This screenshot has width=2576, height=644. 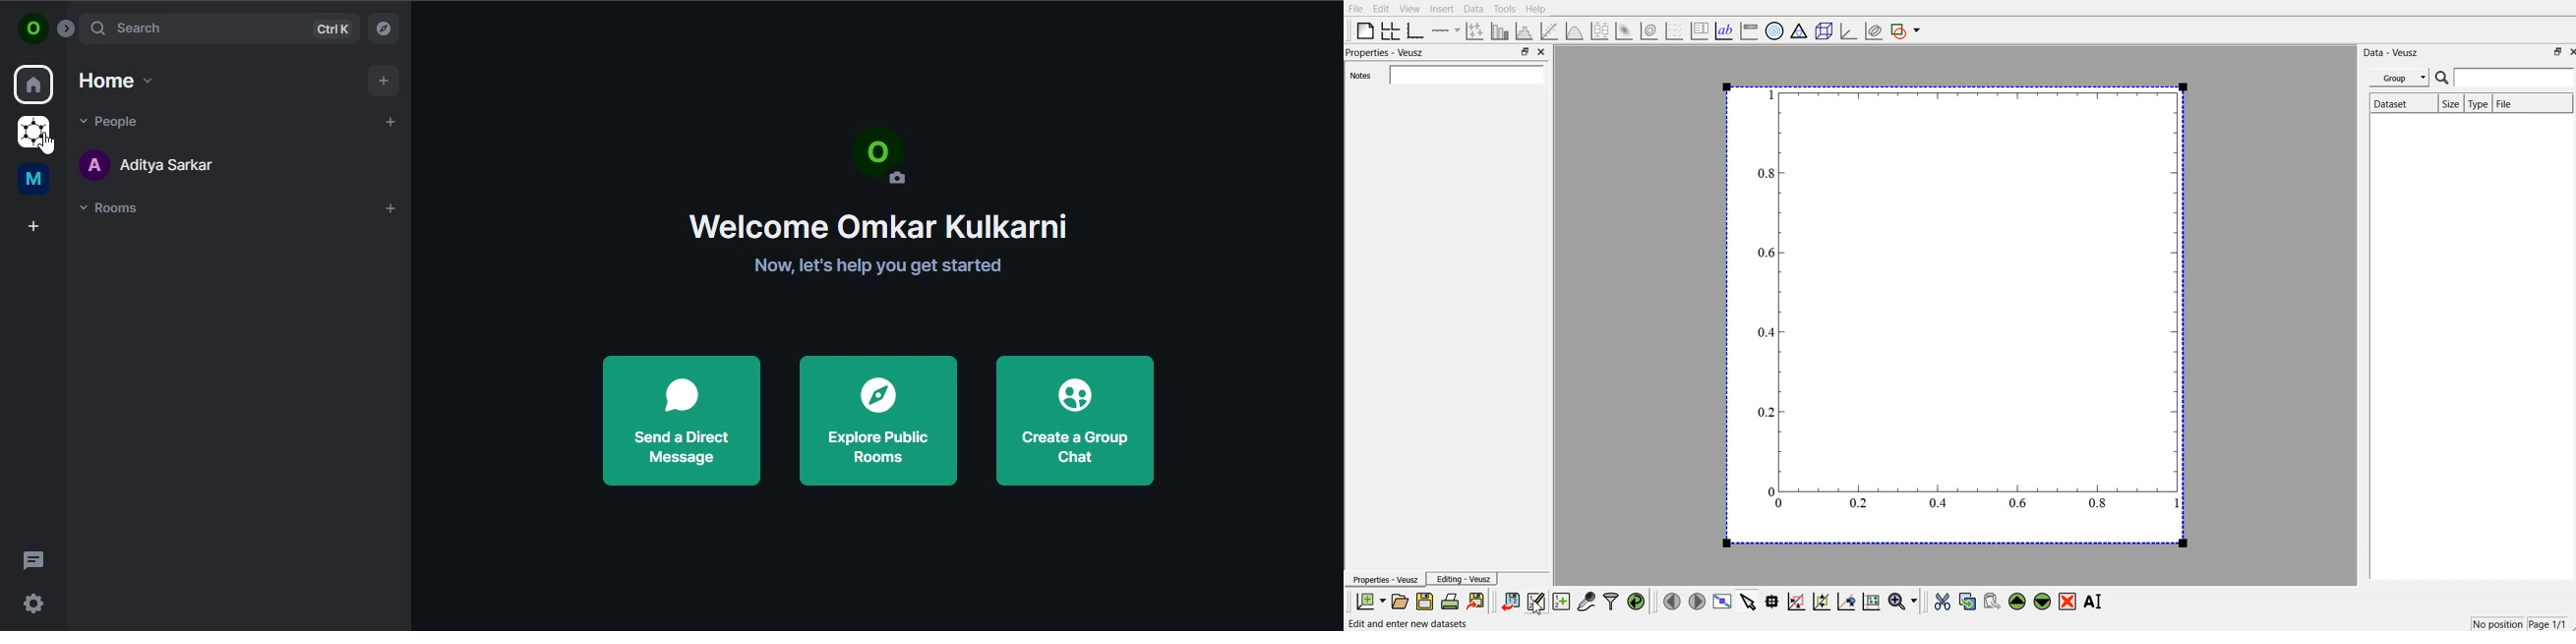 I want to click on ternary graph, so click(x=1799, y=30).